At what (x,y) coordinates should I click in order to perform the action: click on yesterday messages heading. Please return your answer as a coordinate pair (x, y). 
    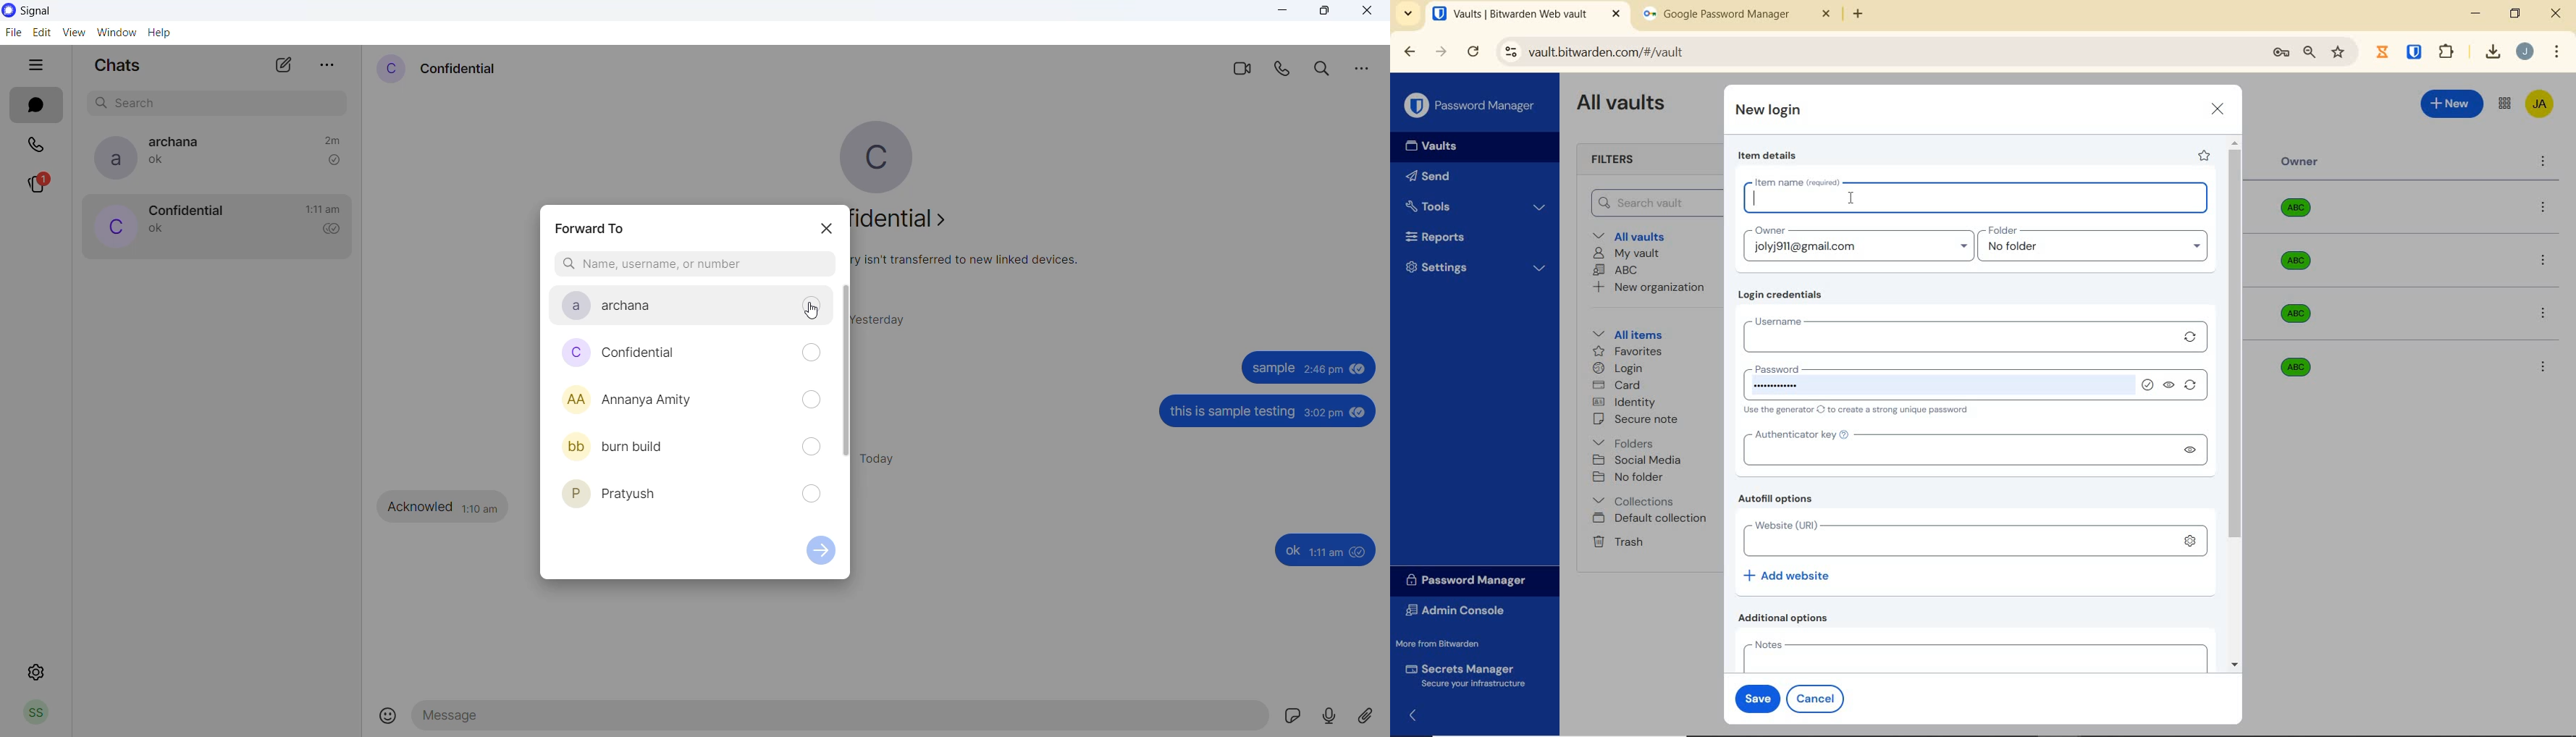
    Looking at the image, I should click on (887, 316).